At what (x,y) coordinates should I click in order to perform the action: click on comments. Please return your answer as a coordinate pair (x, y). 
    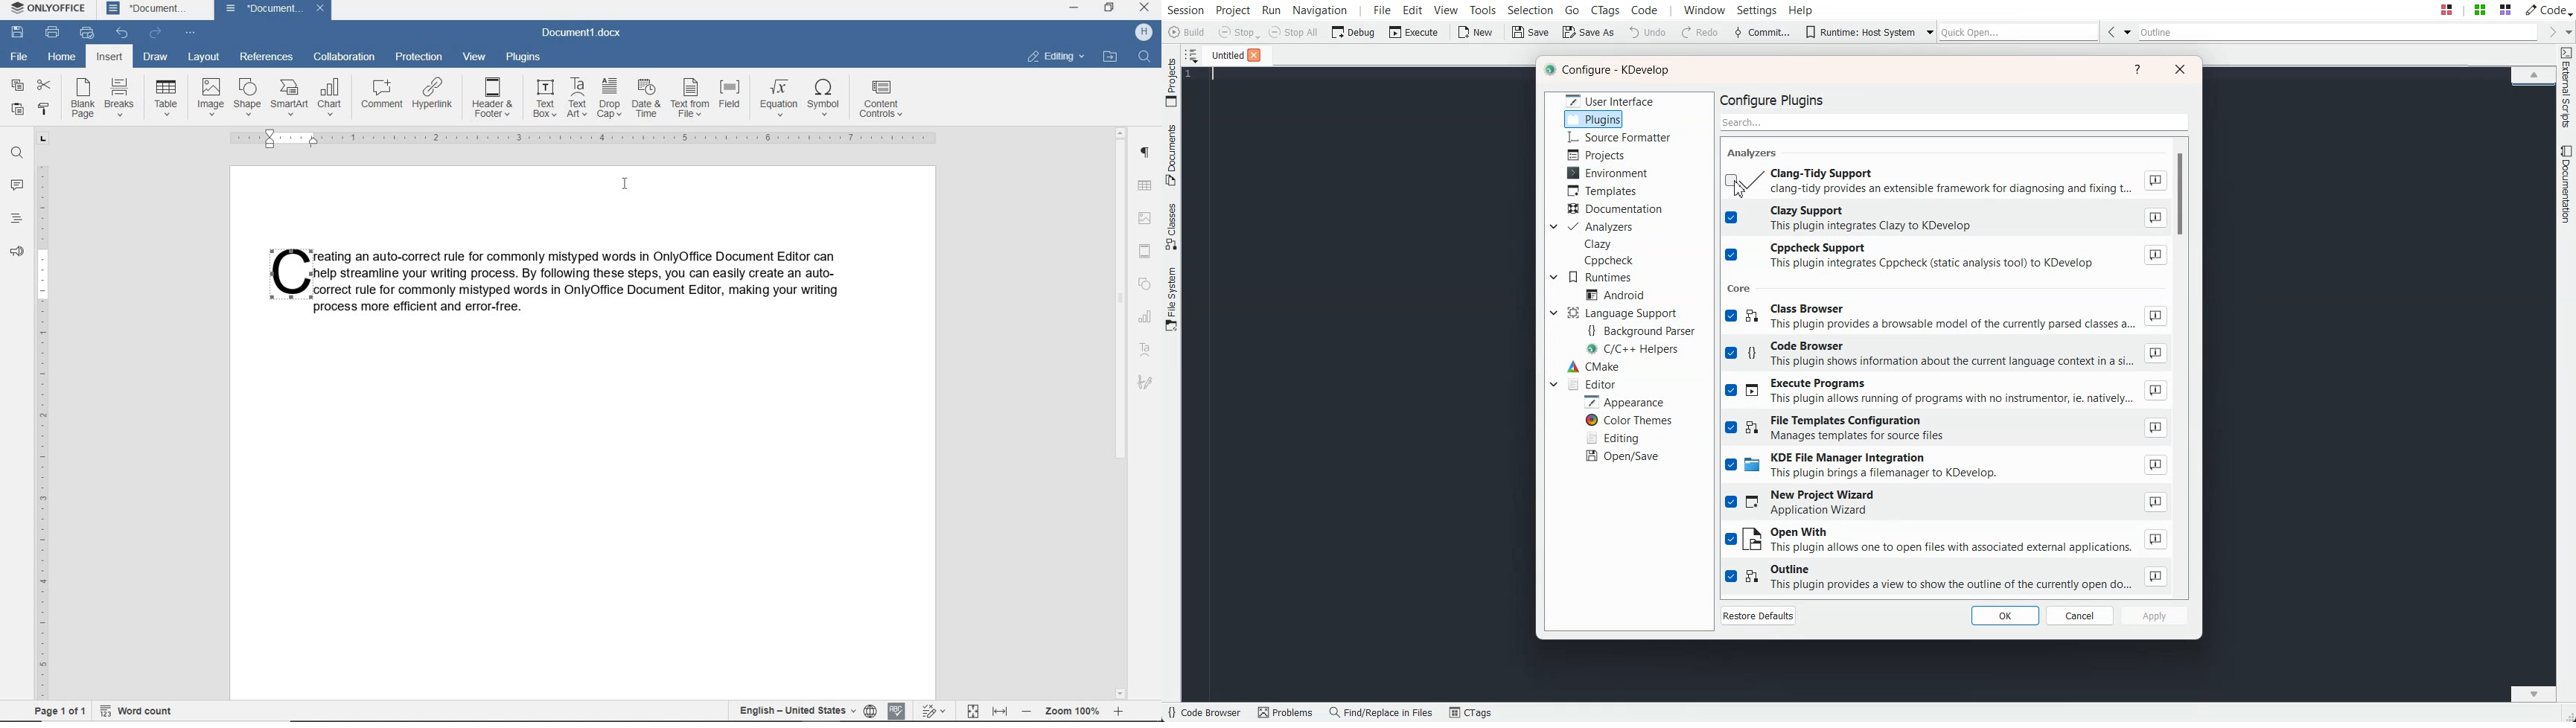
    Looking at the image, I should click on (15, 185).